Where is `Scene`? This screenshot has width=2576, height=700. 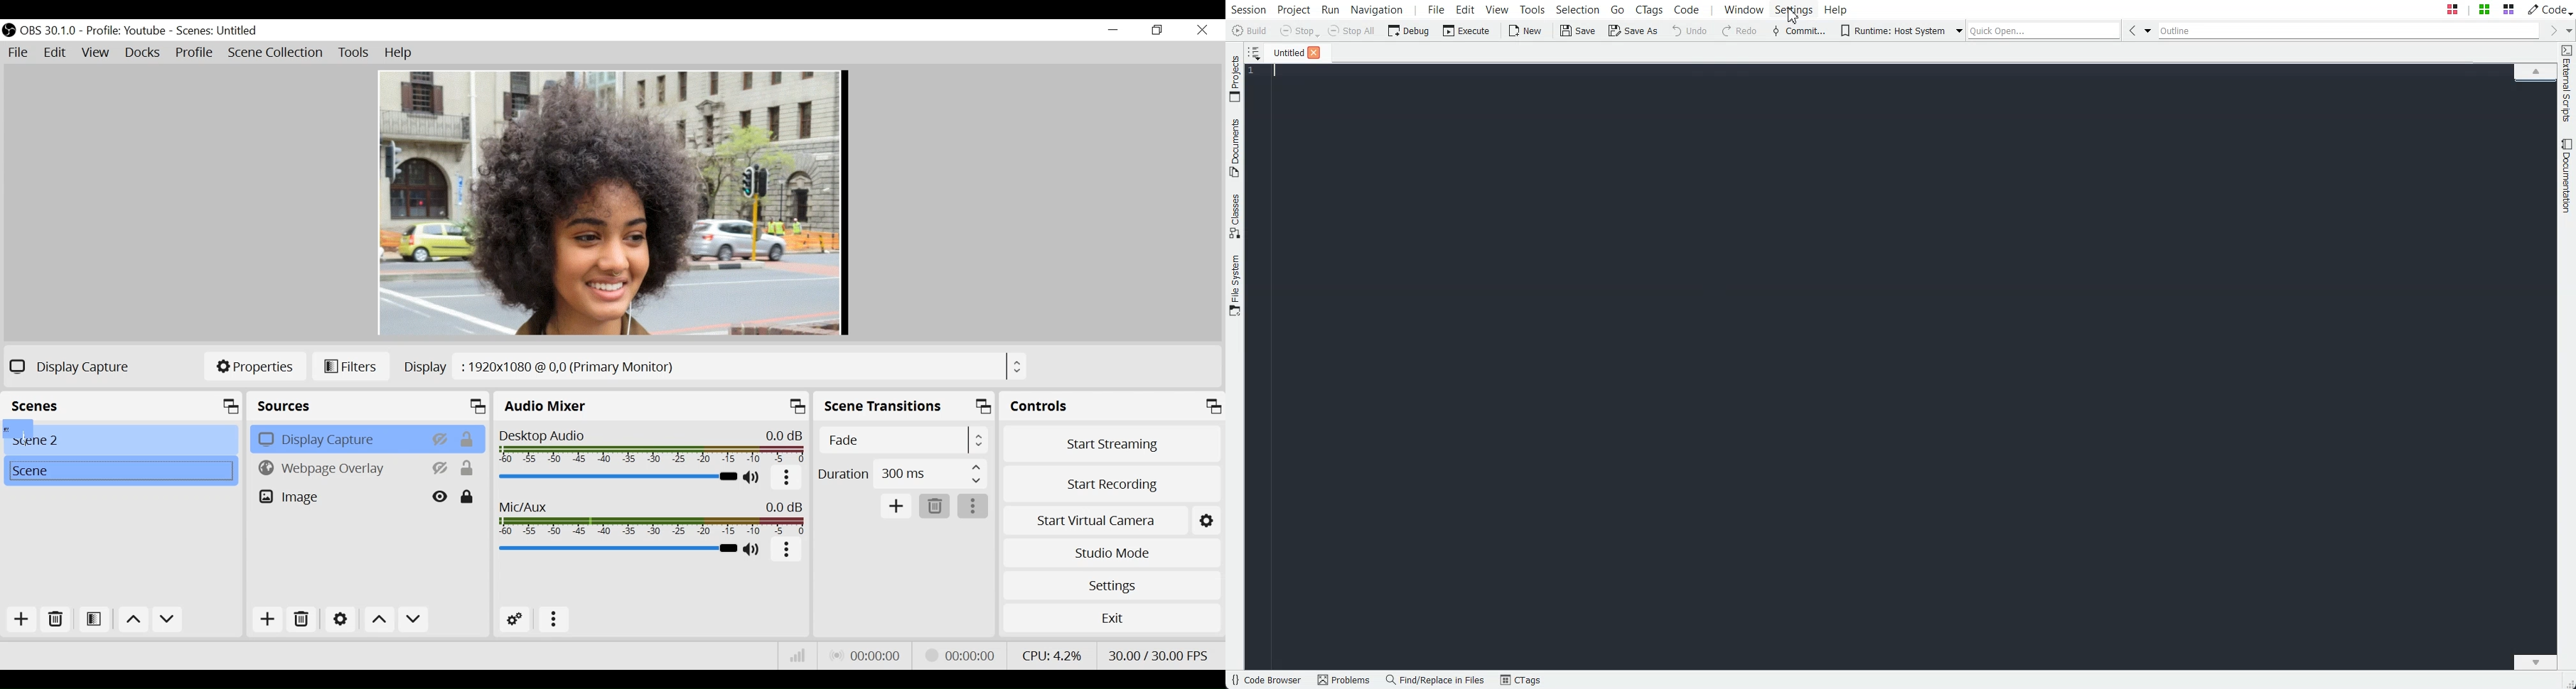 Scene is located at coordinates (121, 438).